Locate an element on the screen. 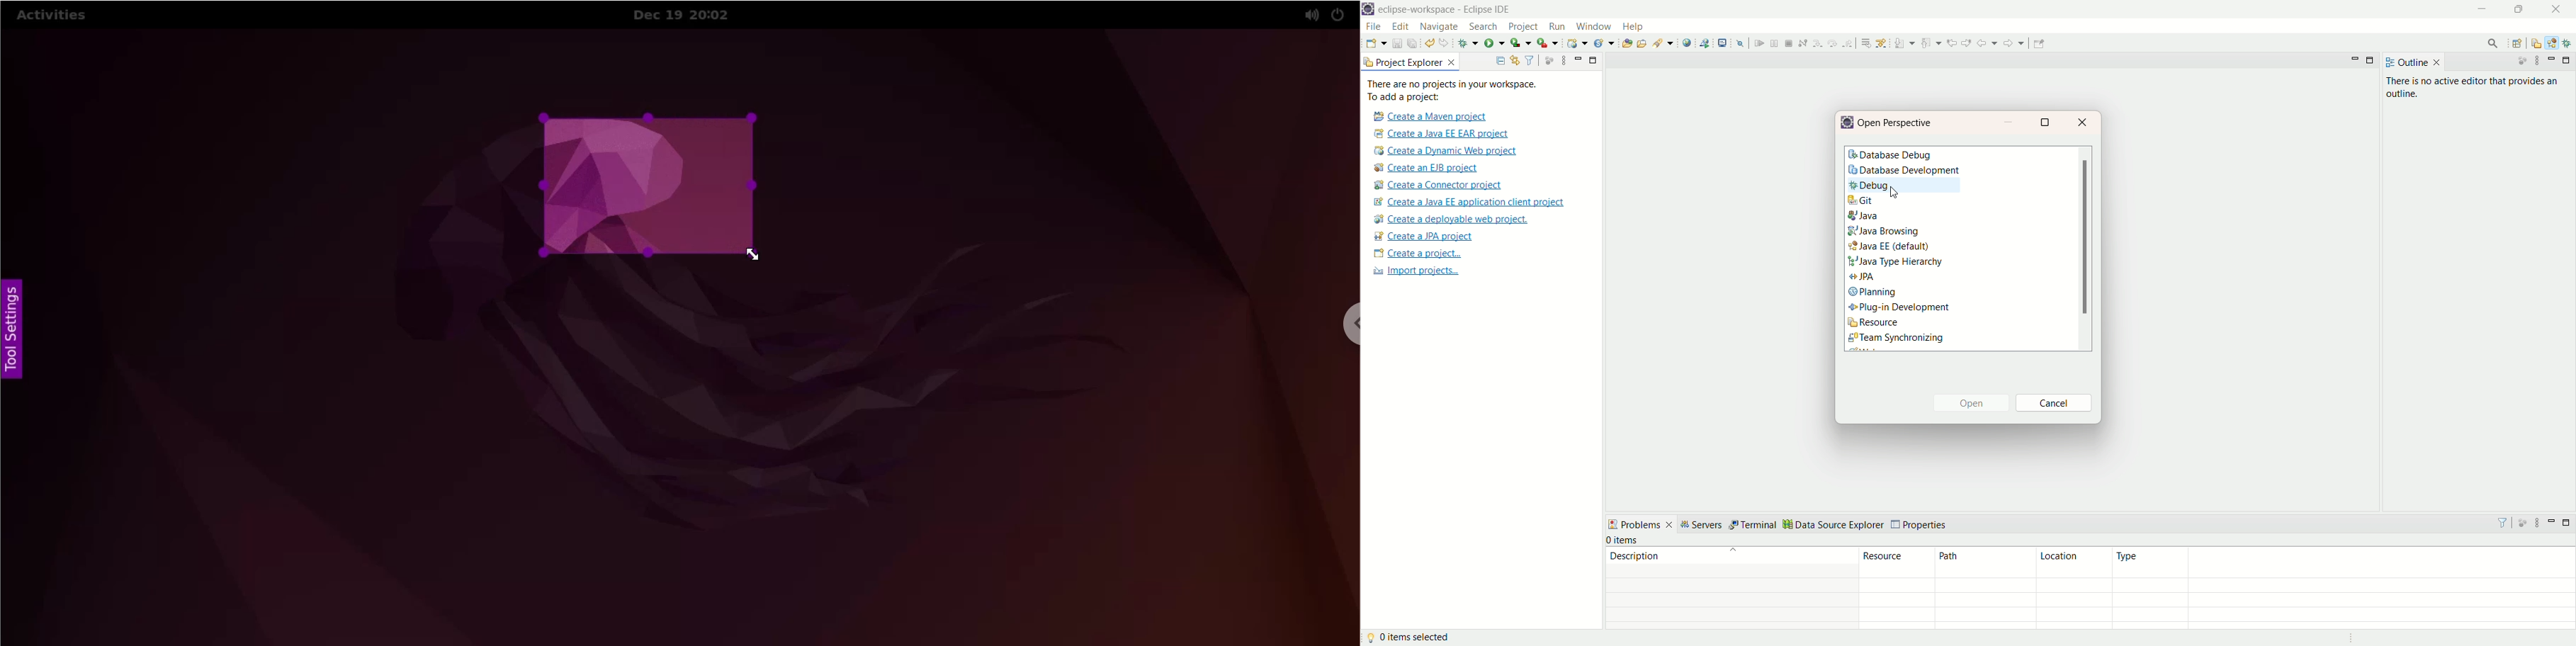 This screenshot has height=672, width=2576. resources is located at coordinates (1897, 589).